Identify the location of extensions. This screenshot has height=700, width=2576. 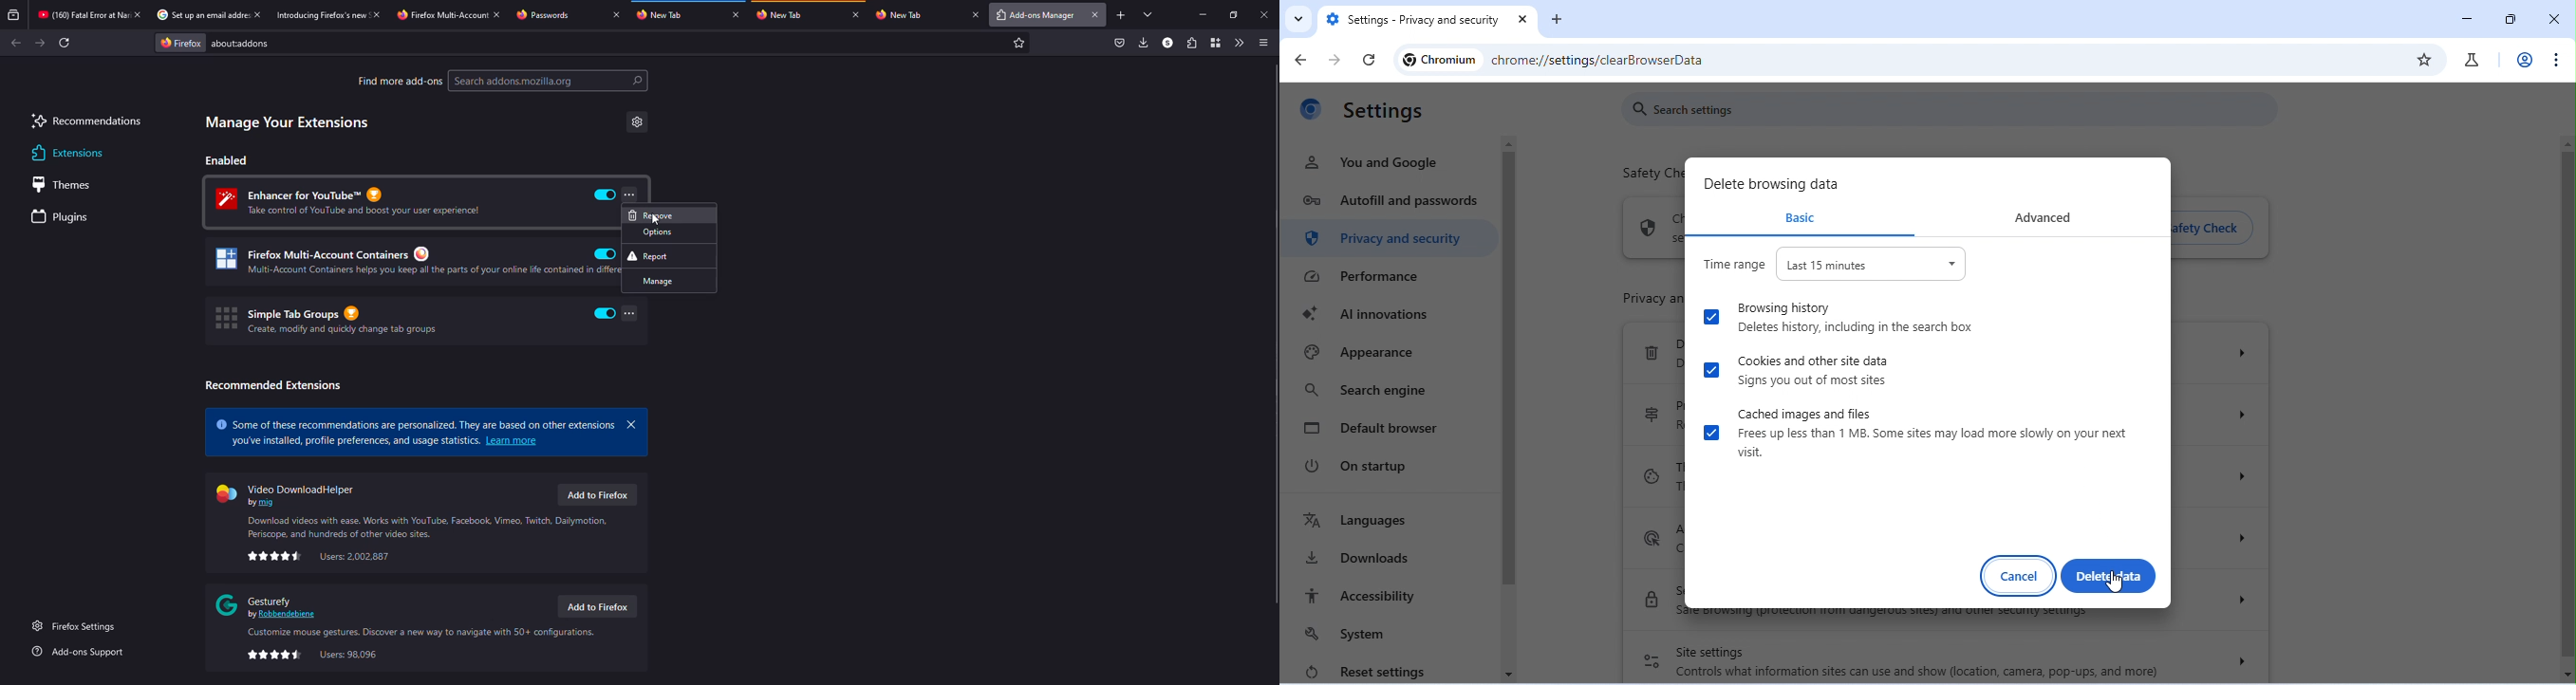
(65, 153).